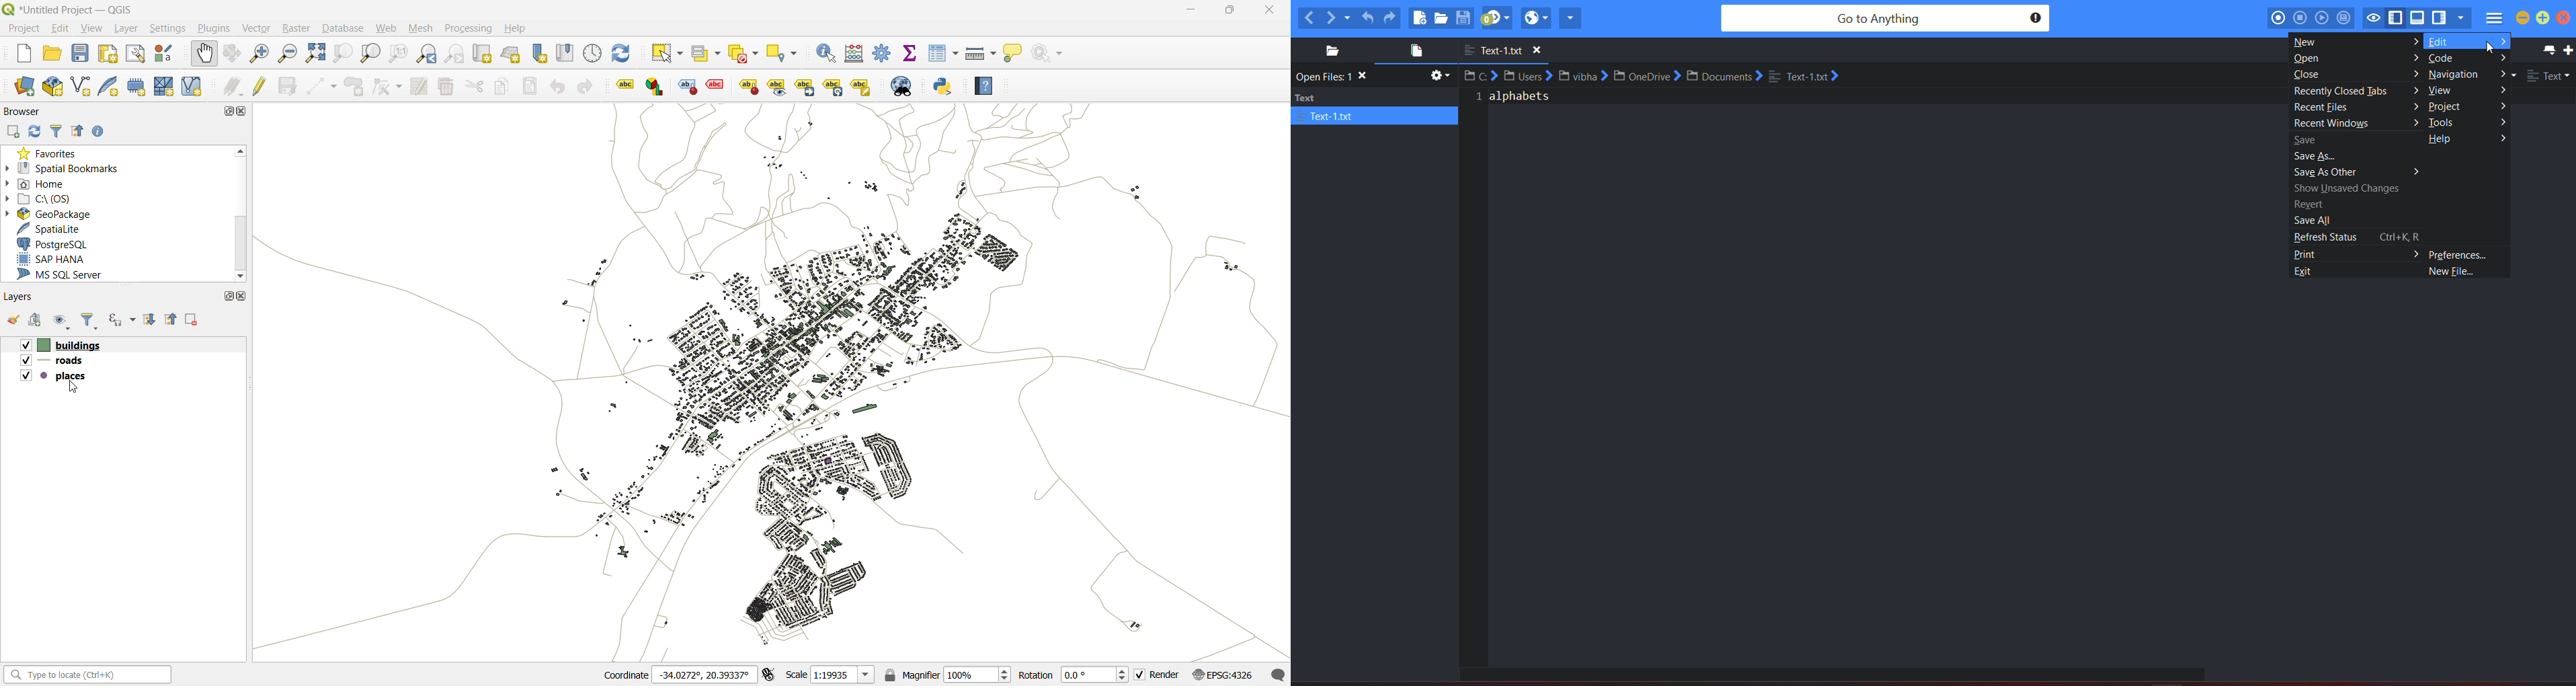  I want to click on layers, so click(61, 344).